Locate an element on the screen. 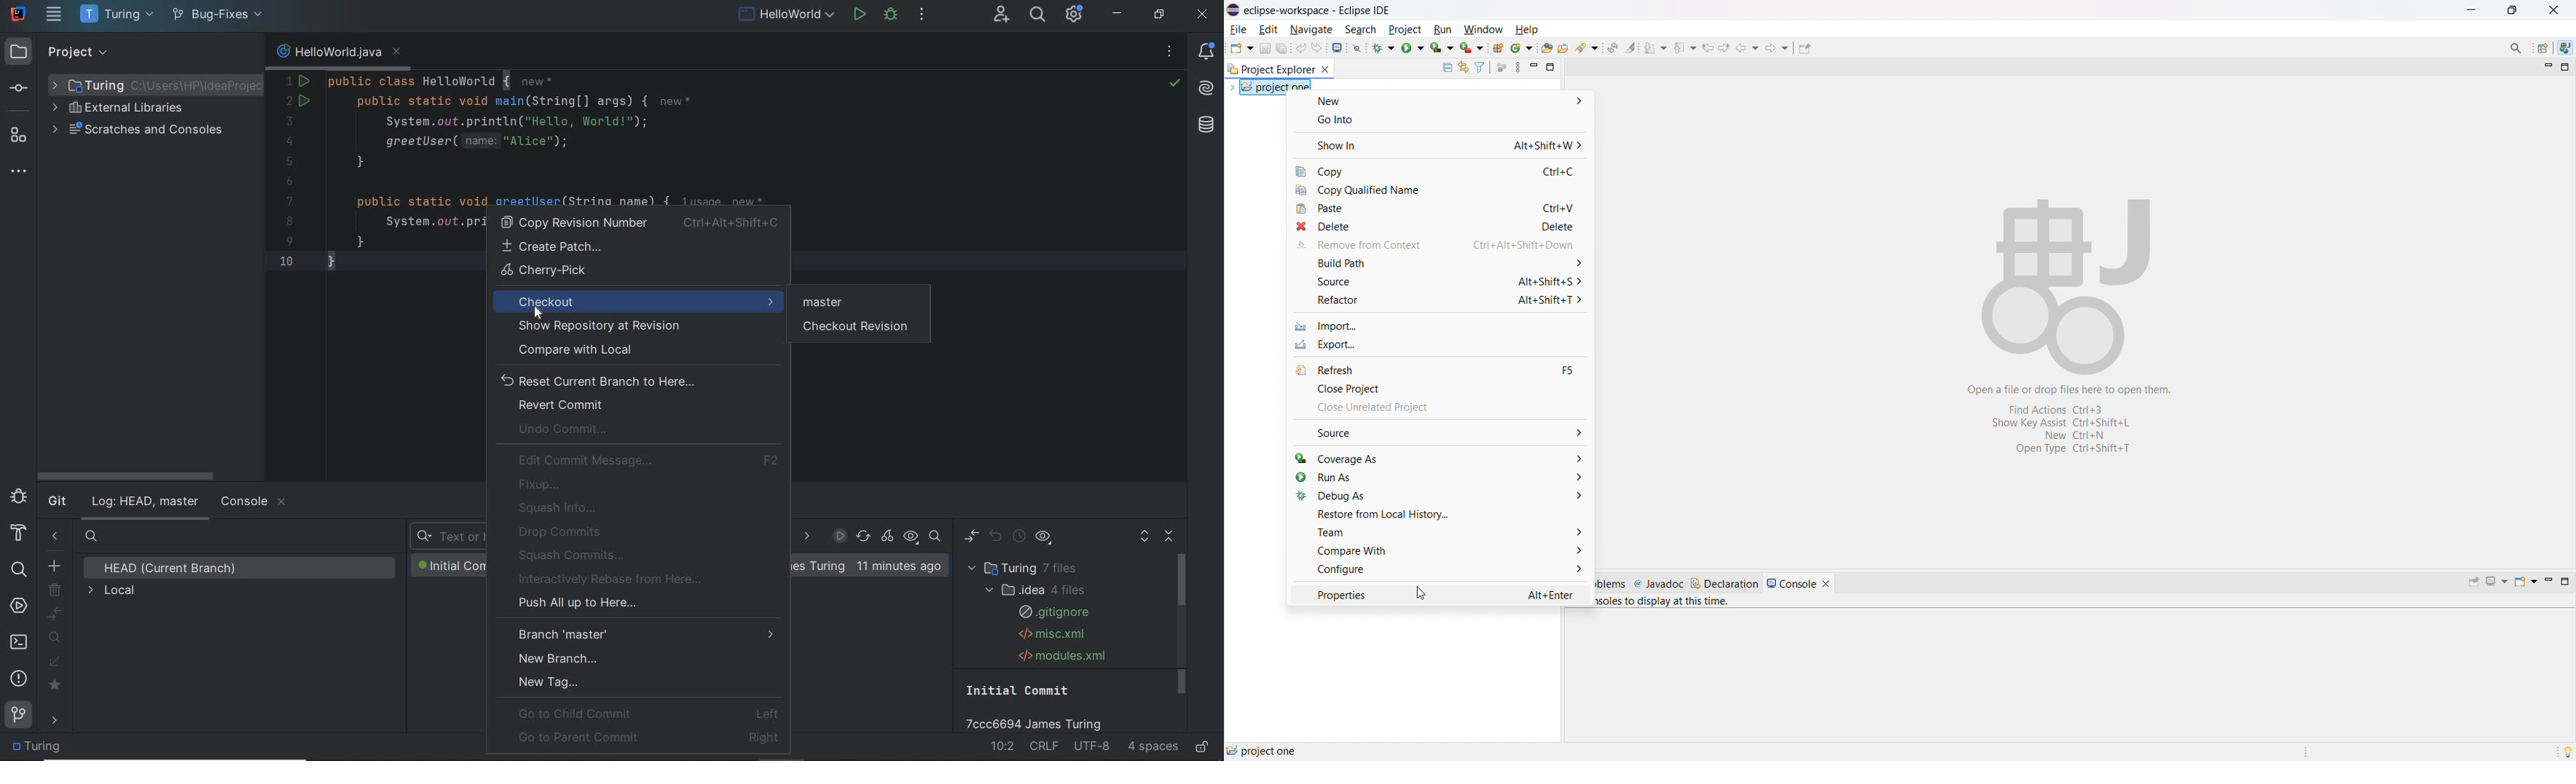  copy qualified name is located at coordinates (1441, 191).